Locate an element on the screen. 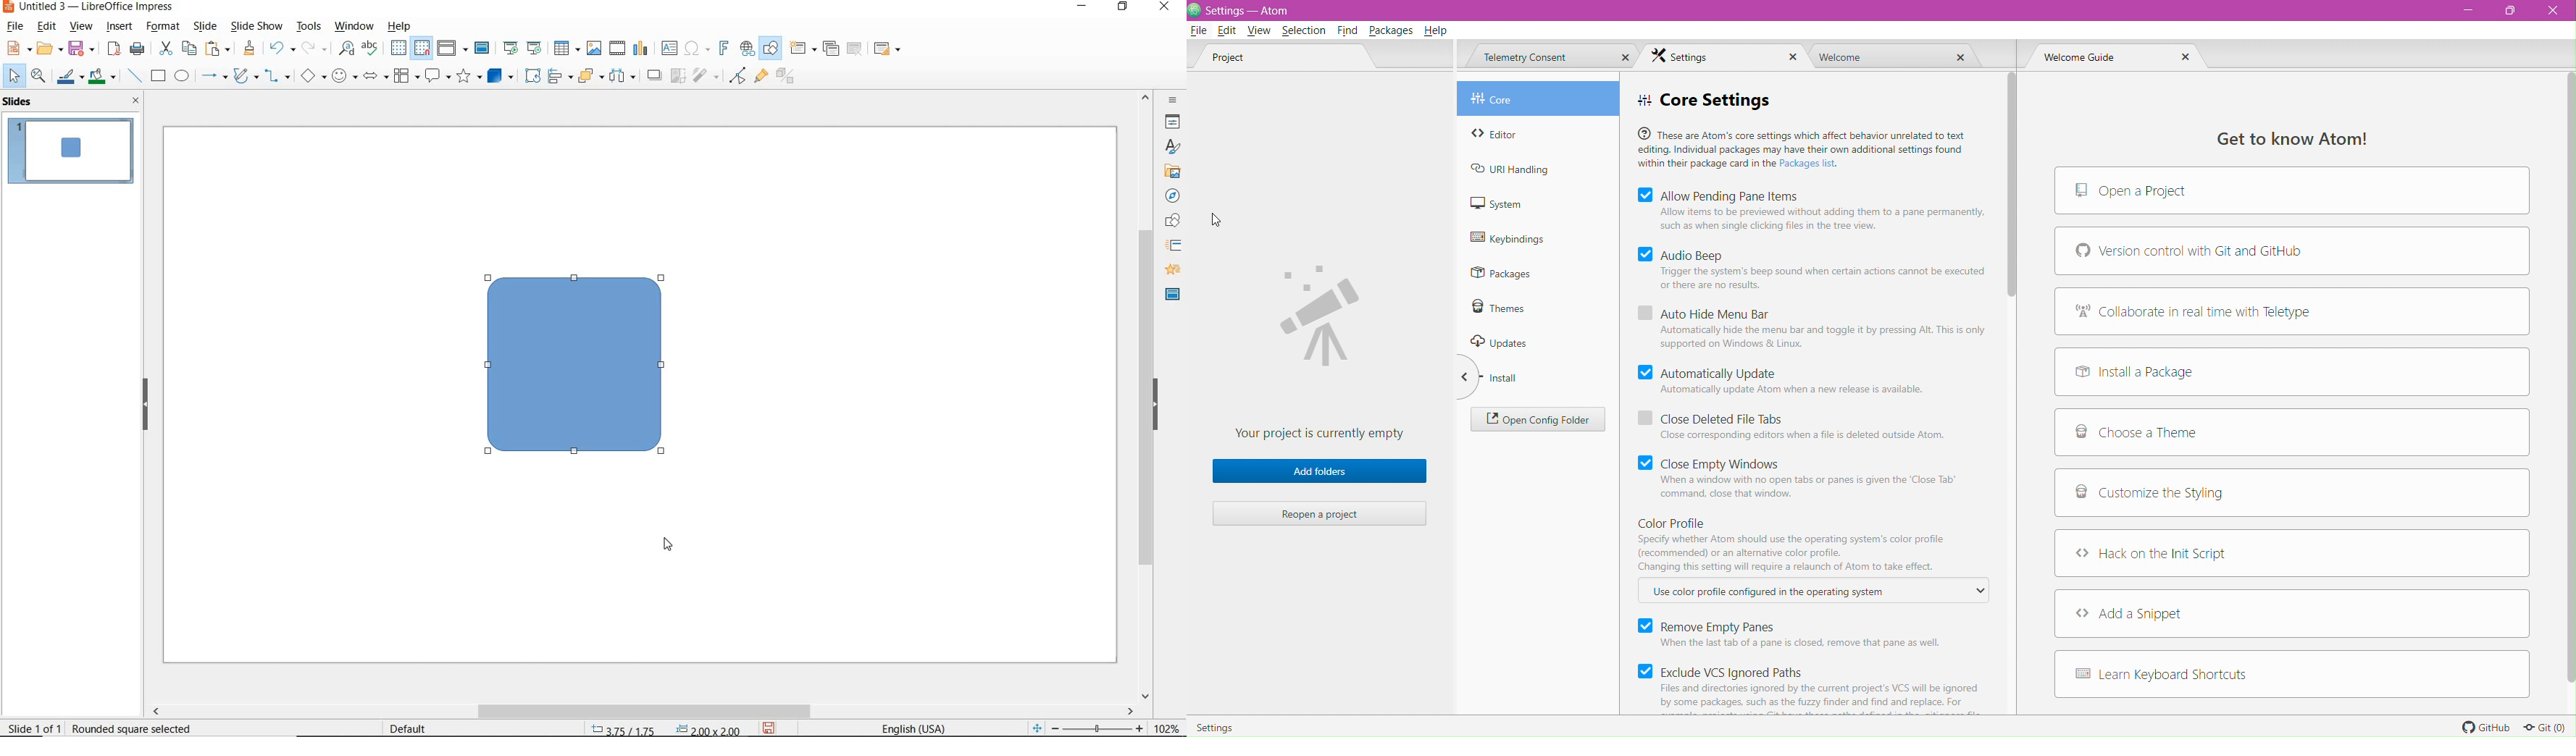 This screenshot has width=2576, height=756. restore down is located at coordinates (1125, 8).